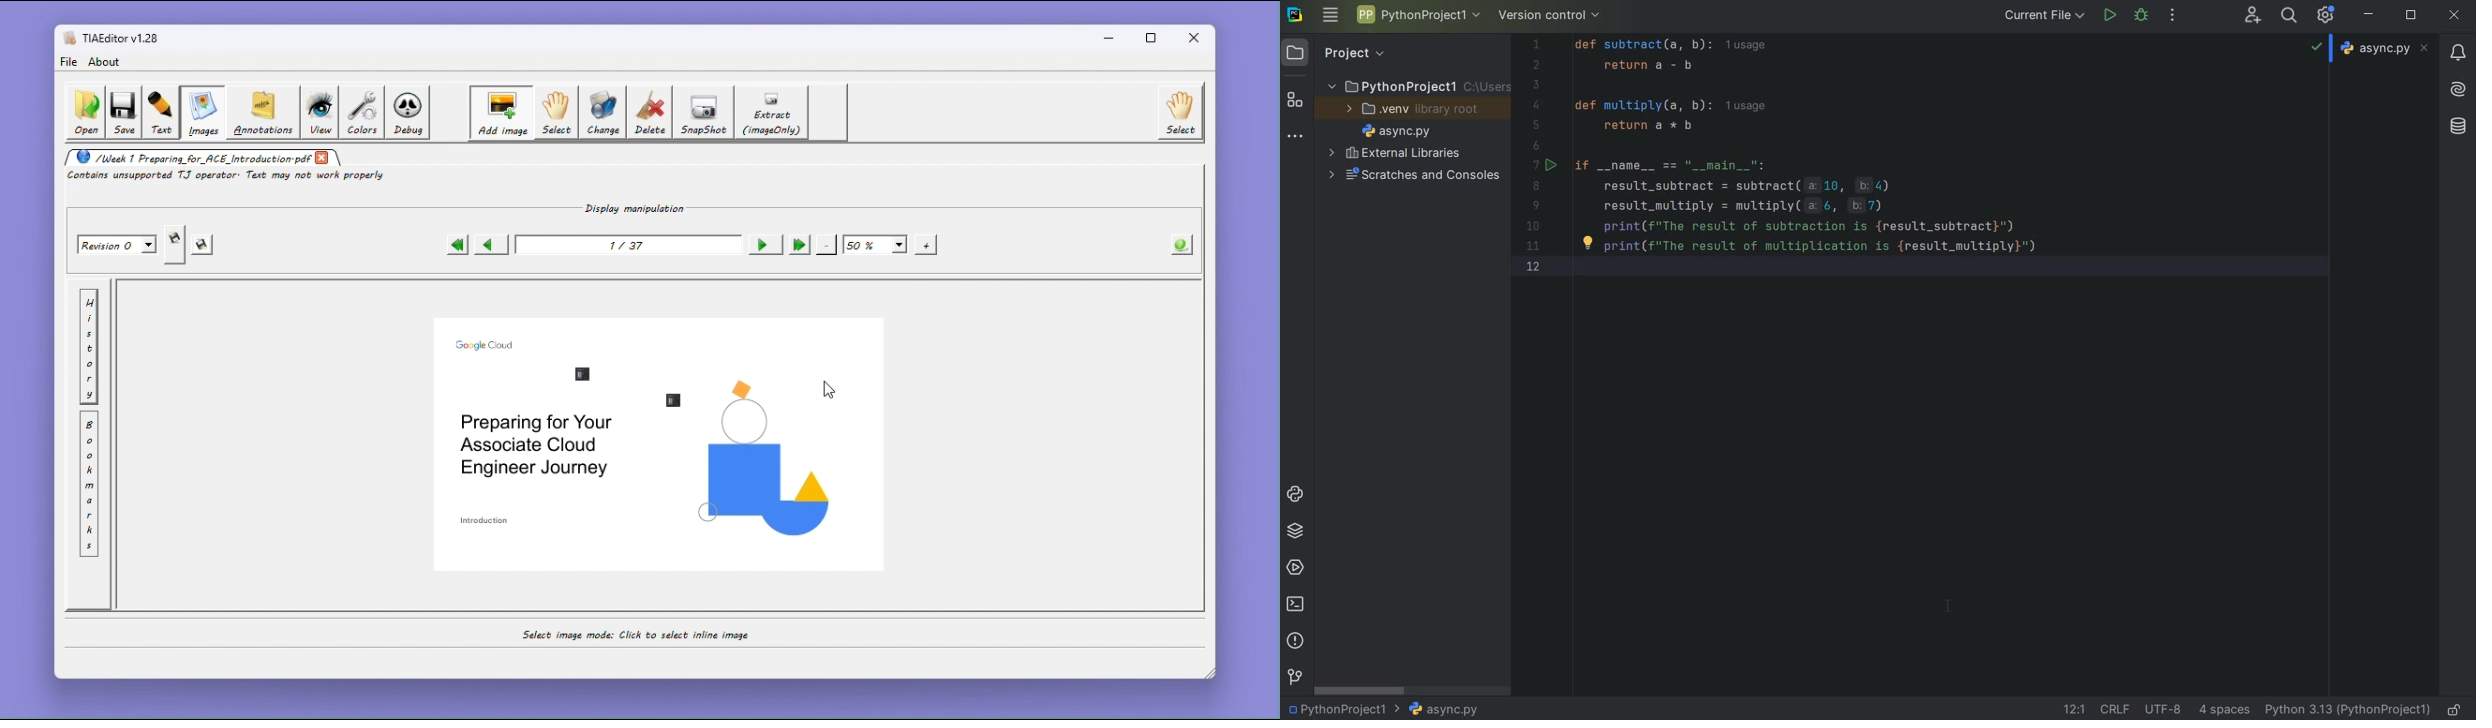  What do you see at coordinates (2045, 15) in the screenshot?
I see `CURRENT FILE` at bounding box center [2045, 15].